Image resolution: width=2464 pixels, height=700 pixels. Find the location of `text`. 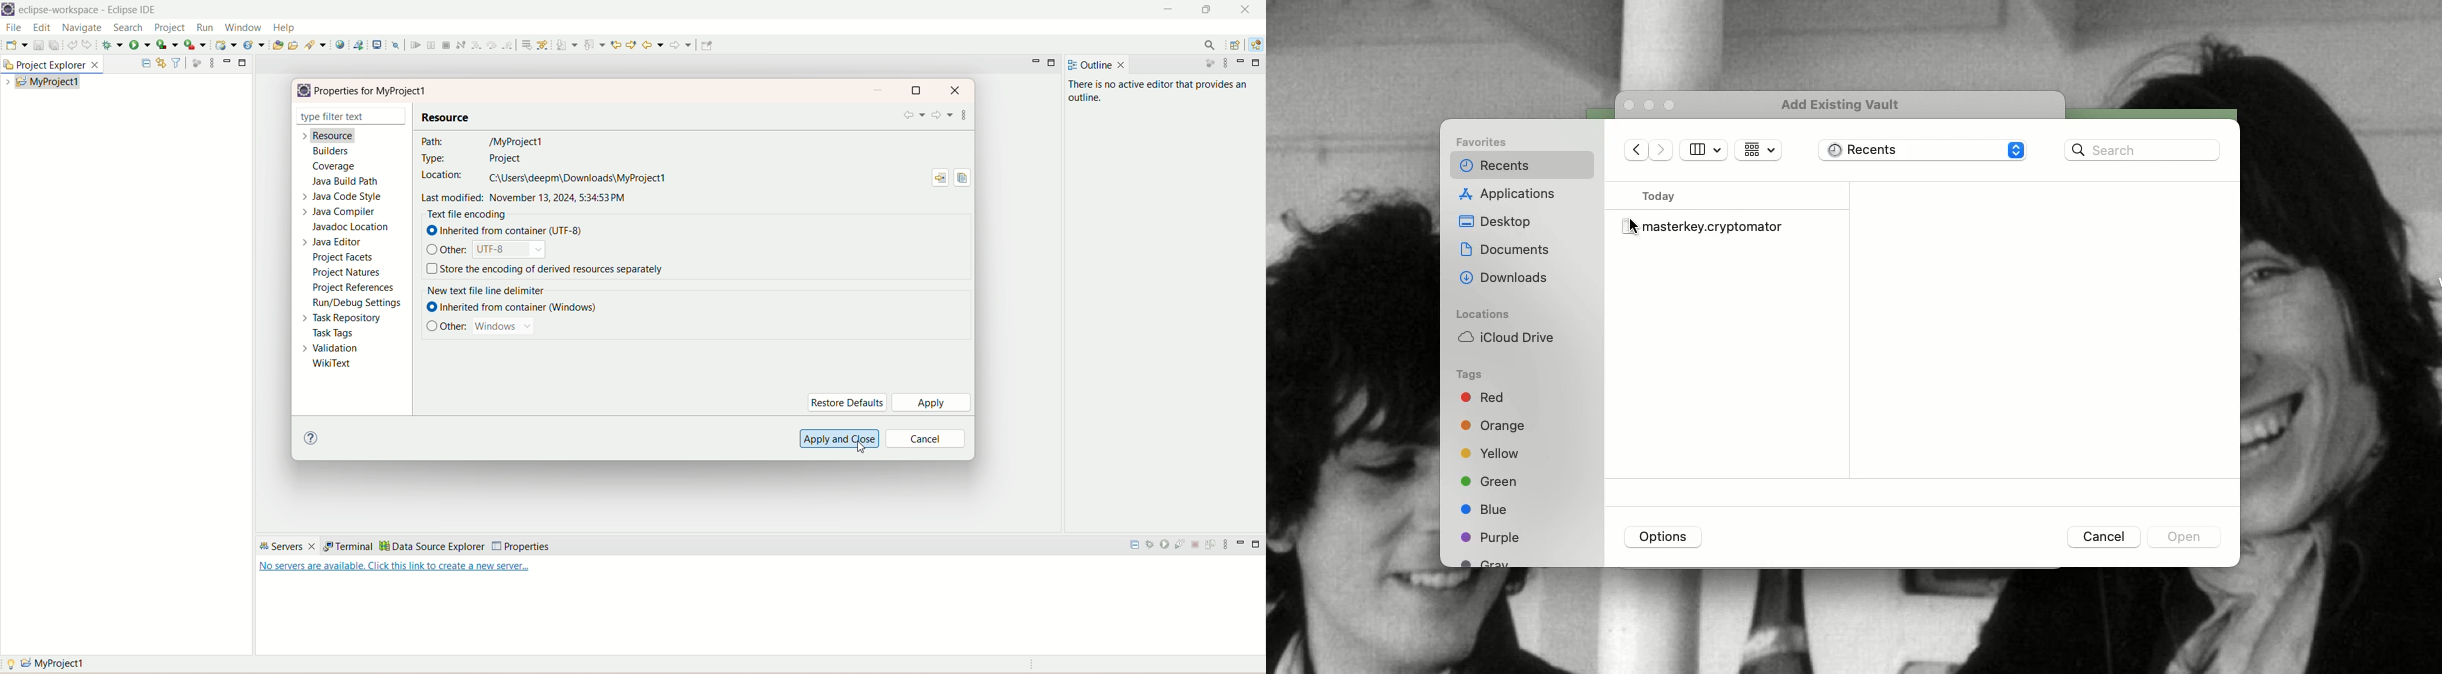

text is located at coordinates (395, 569).